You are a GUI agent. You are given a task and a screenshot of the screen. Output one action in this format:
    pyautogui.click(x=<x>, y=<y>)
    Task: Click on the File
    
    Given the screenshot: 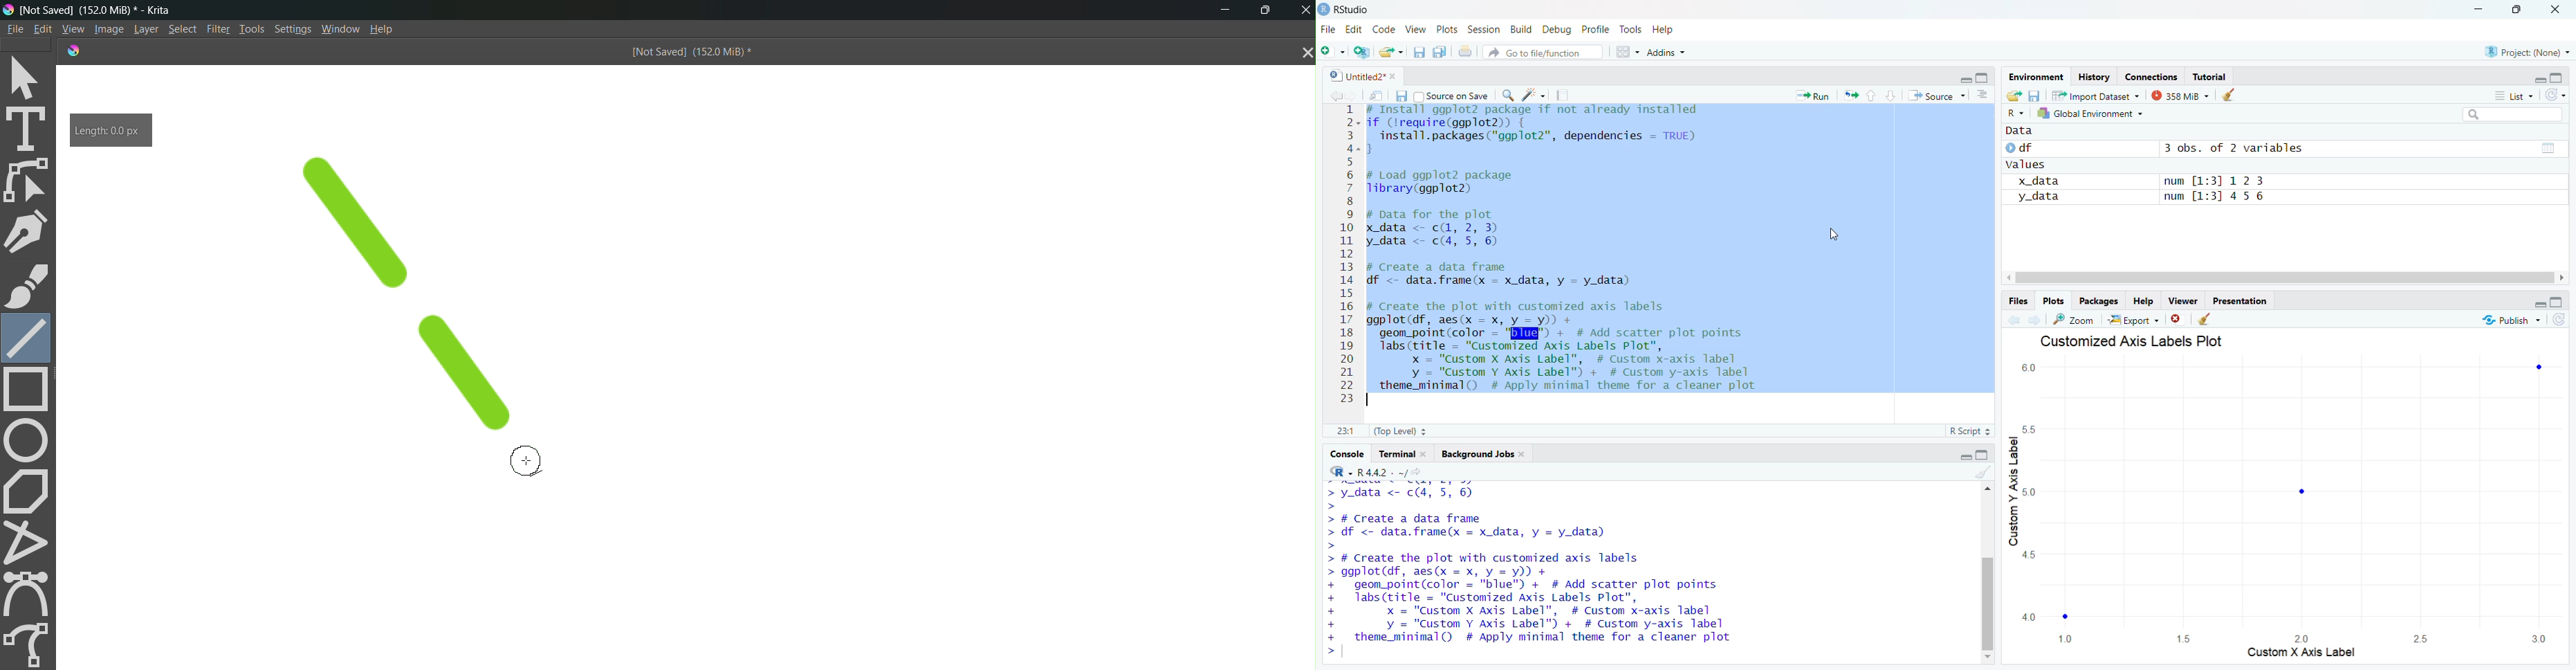 What is the action you would take?
    pyautogui.click(x=1329, y=30)
    